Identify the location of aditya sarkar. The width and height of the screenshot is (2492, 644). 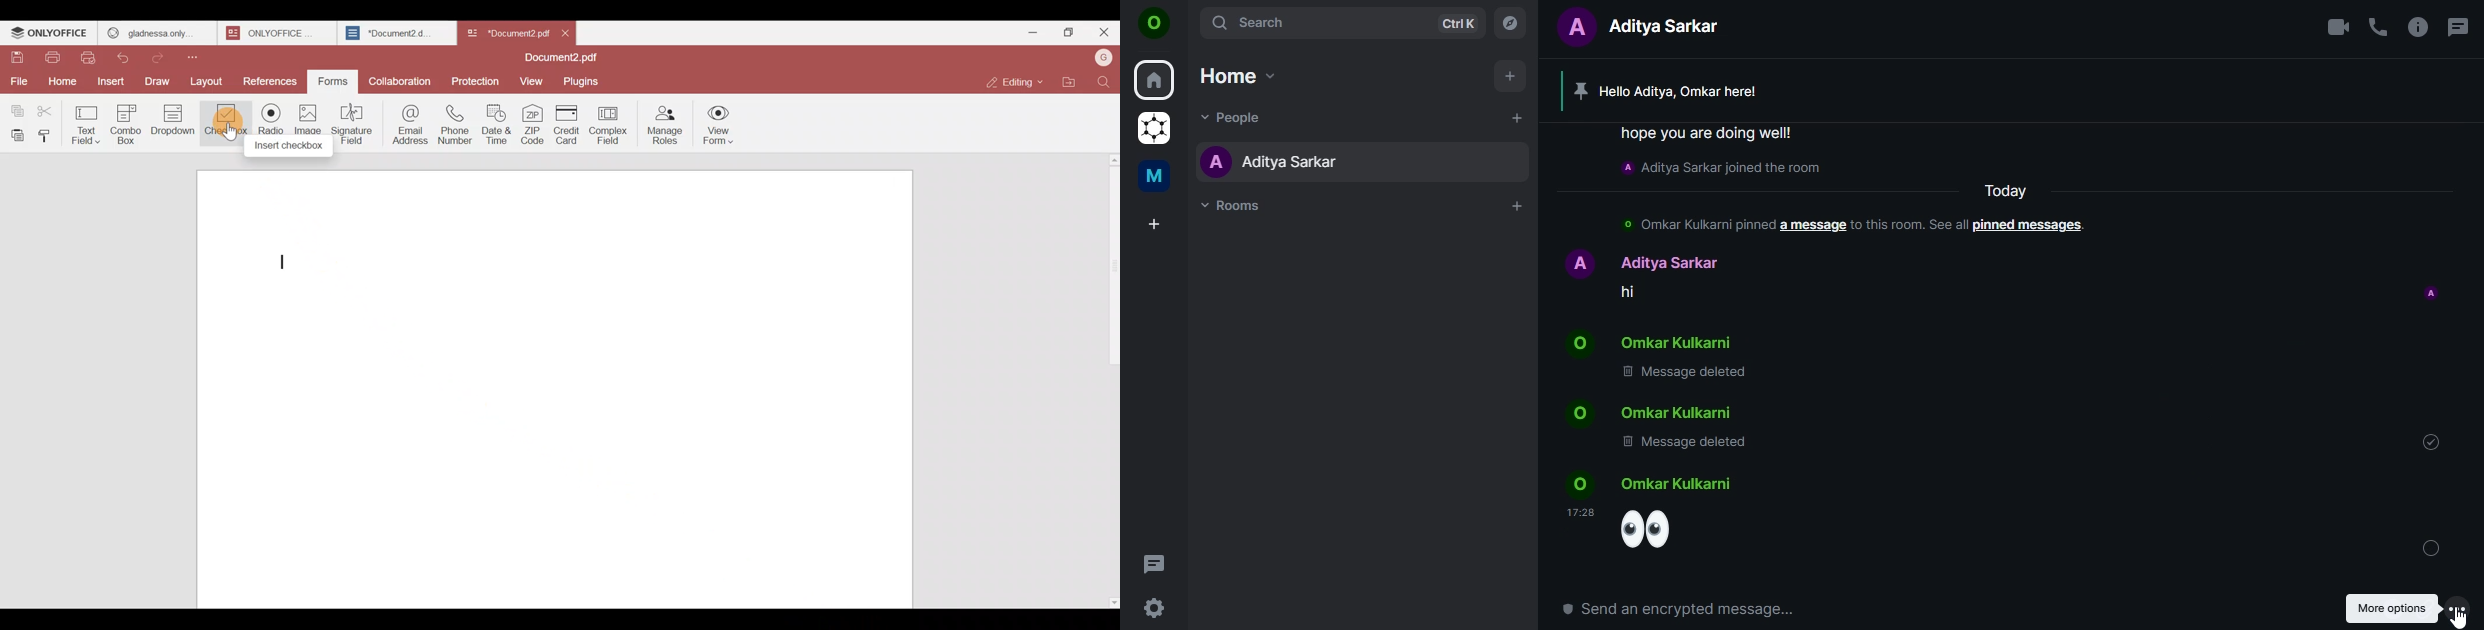
(1268, 161).